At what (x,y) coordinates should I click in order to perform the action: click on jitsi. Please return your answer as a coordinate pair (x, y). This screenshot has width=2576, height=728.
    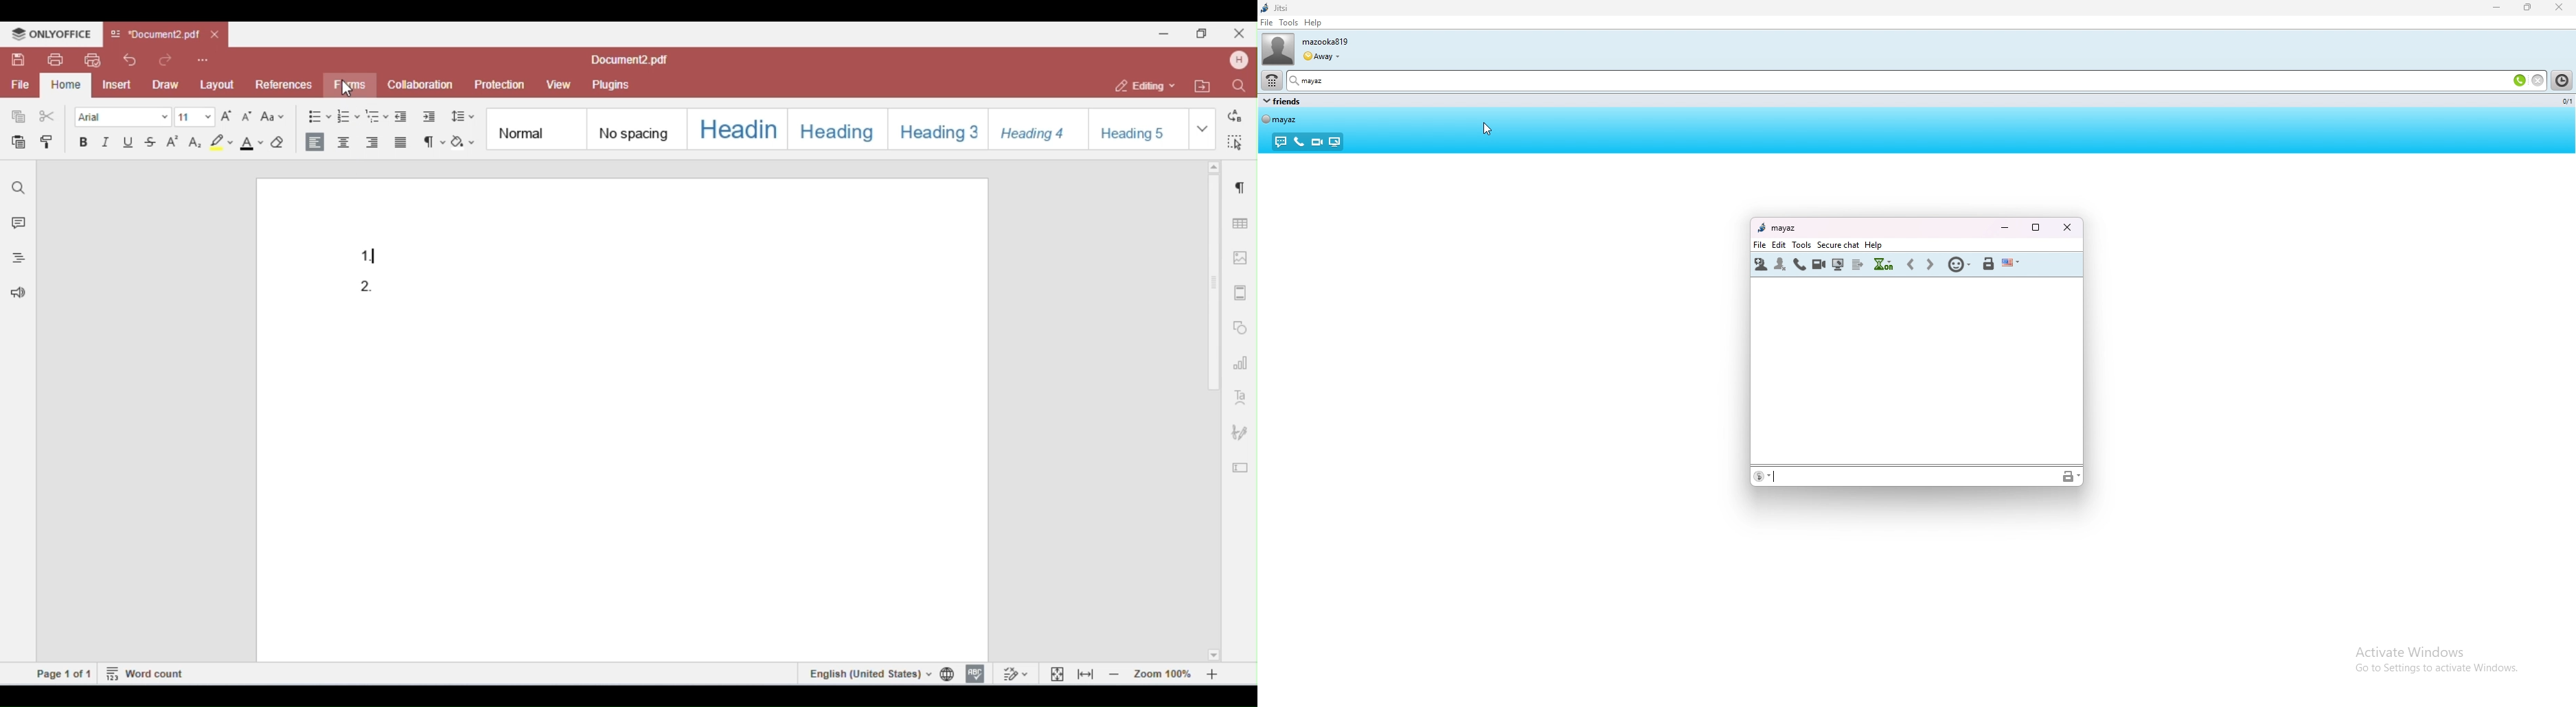
    Looking at the image, I should click on (1301, 8).